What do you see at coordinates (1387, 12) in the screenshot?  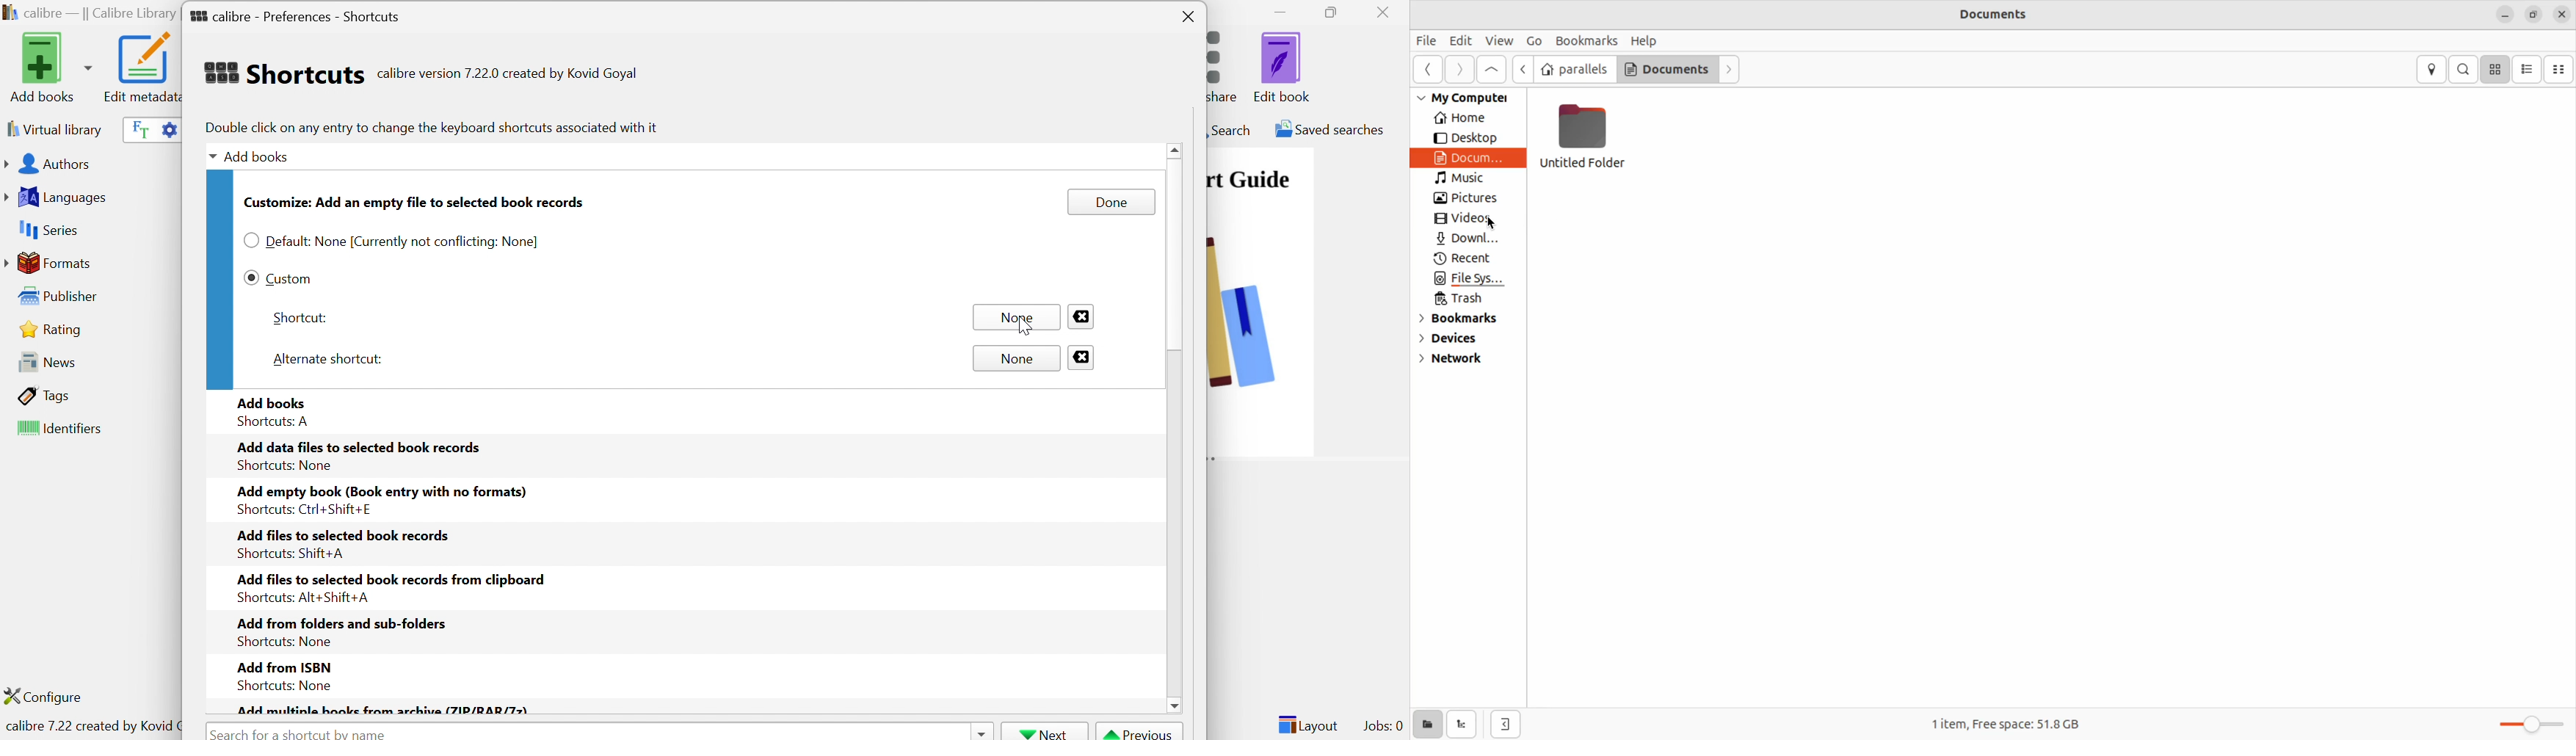 I see `Close` at bounding box center [1387, 12].